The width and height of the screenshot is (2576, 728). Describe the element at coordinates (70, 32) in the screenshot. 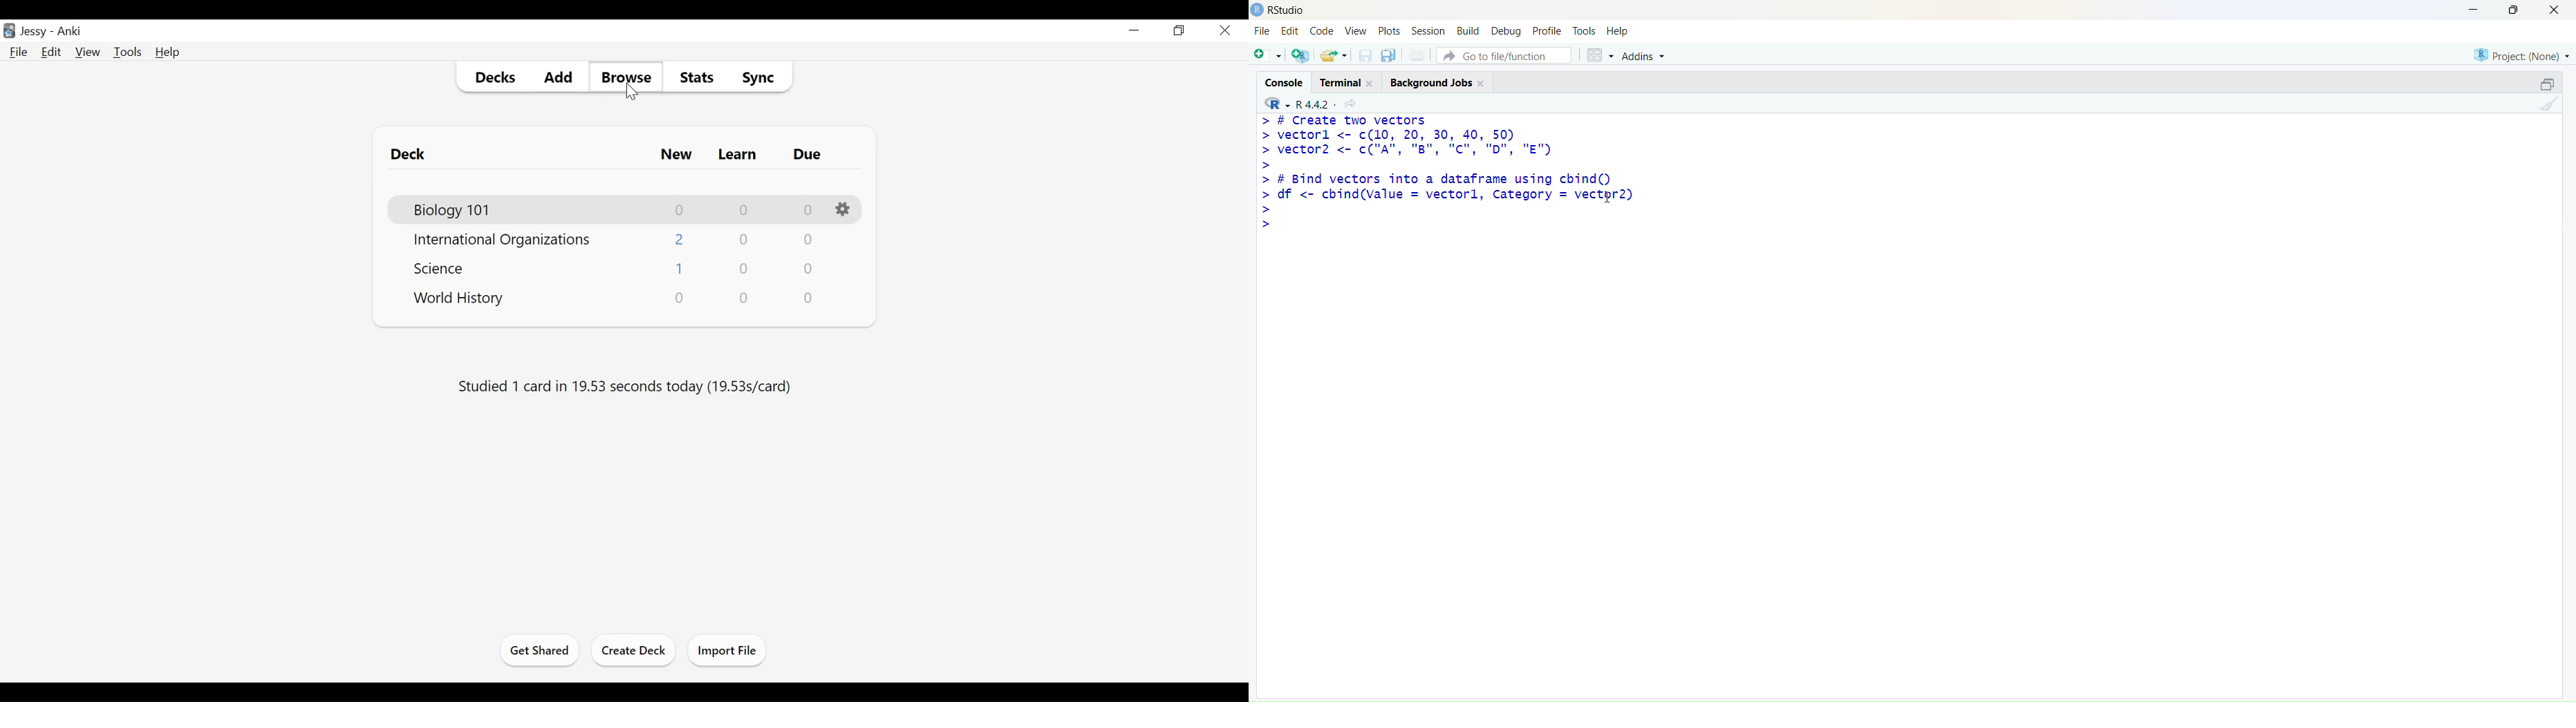

I see `Anki` at that location.